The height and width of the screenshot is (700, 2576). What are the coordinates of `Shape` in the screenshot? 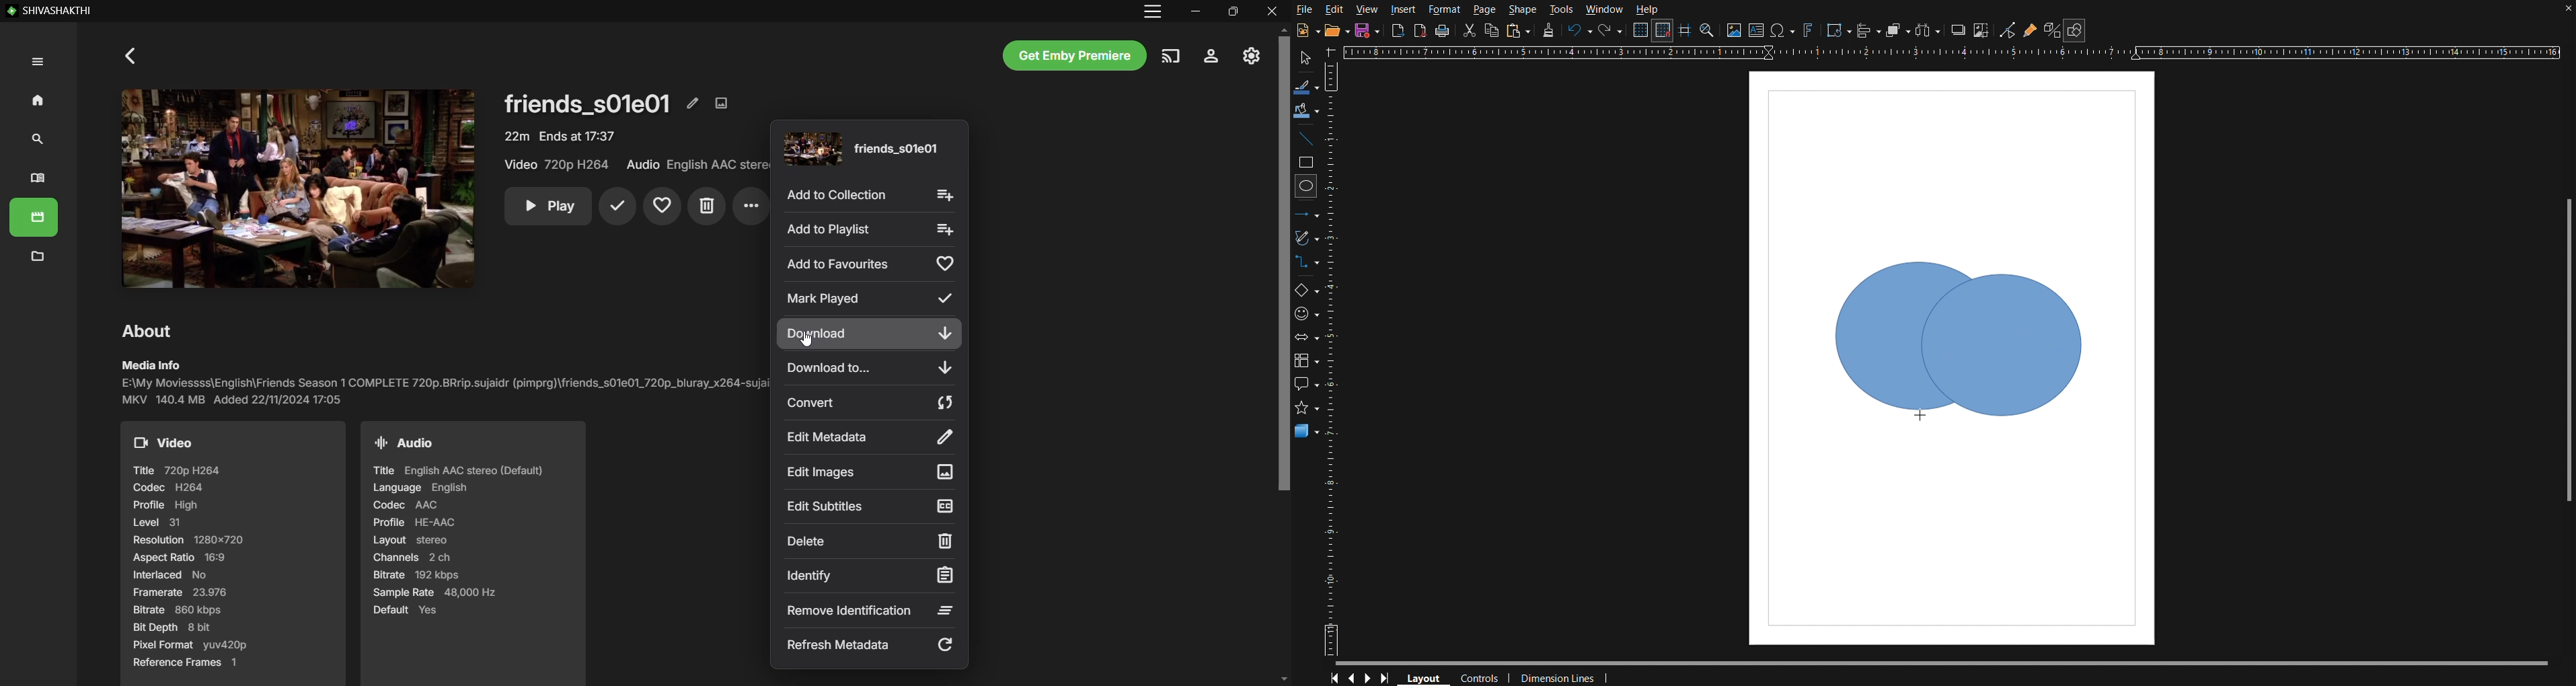 It's located at (1522, 10).